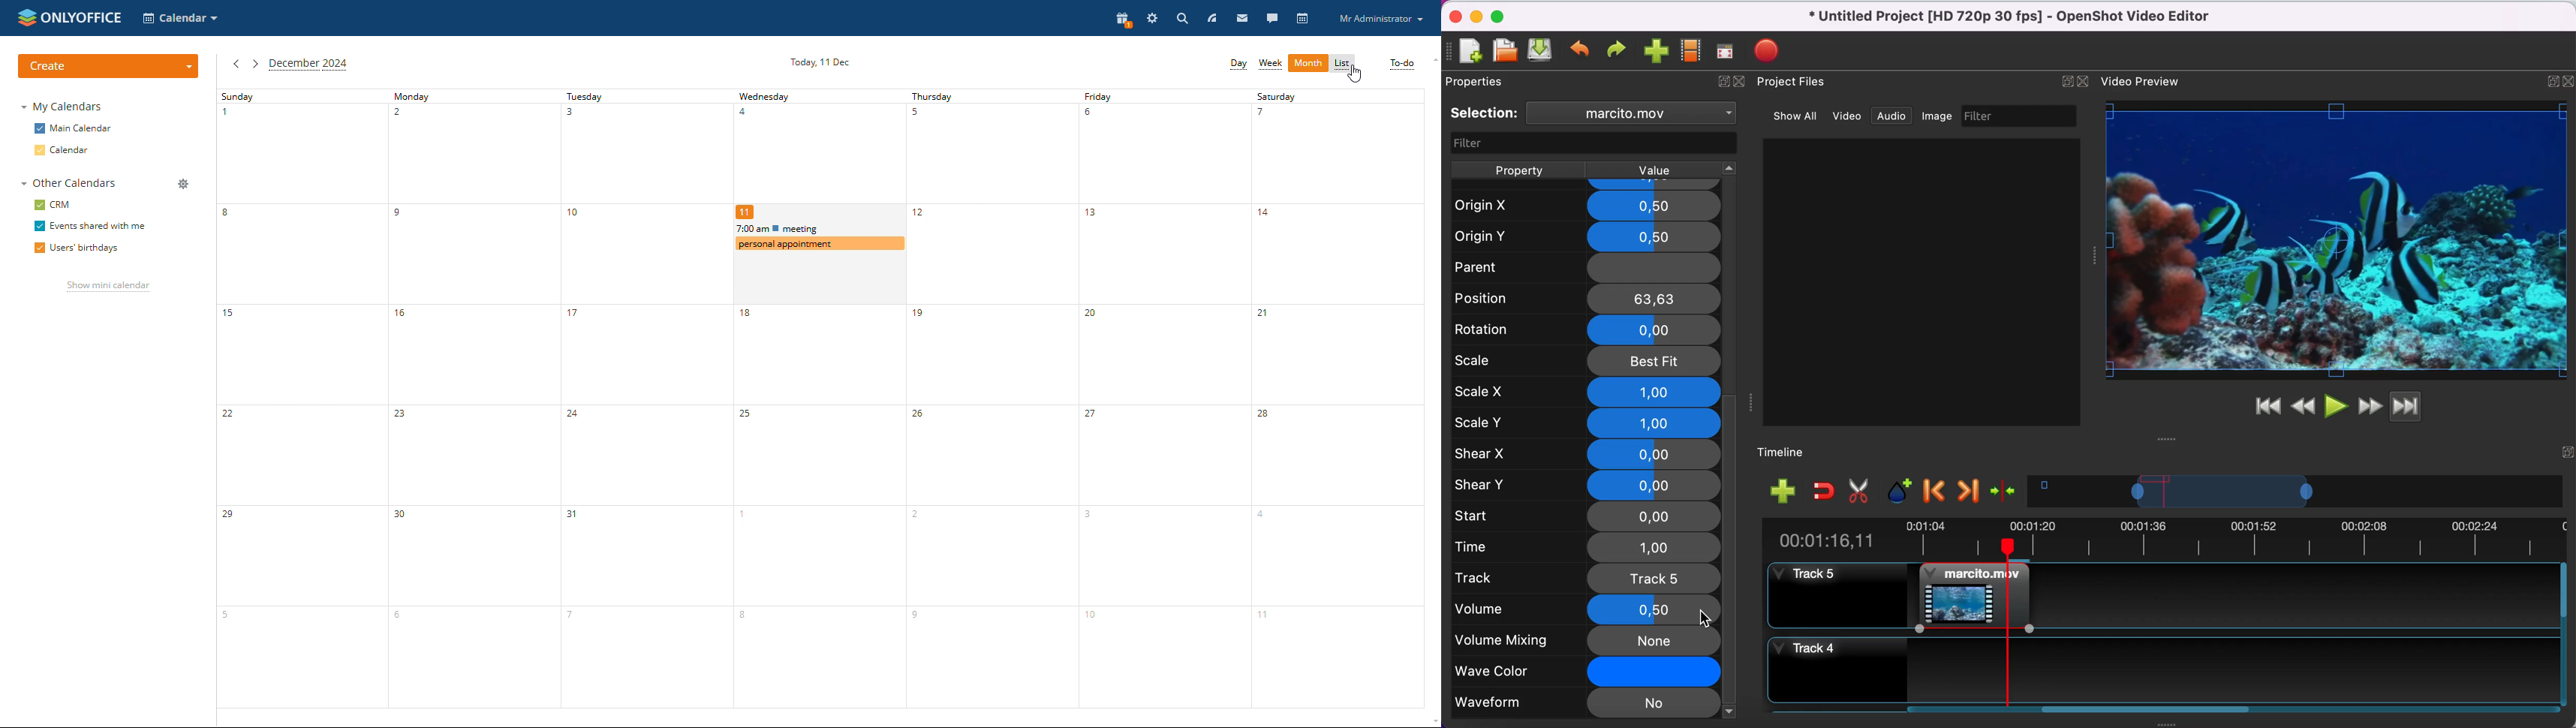 This screenshot has width=2576, height=728. What do you see at coordinates (71, 17) in the screenshot?
I see `logo` at bounding box center [71, 17].